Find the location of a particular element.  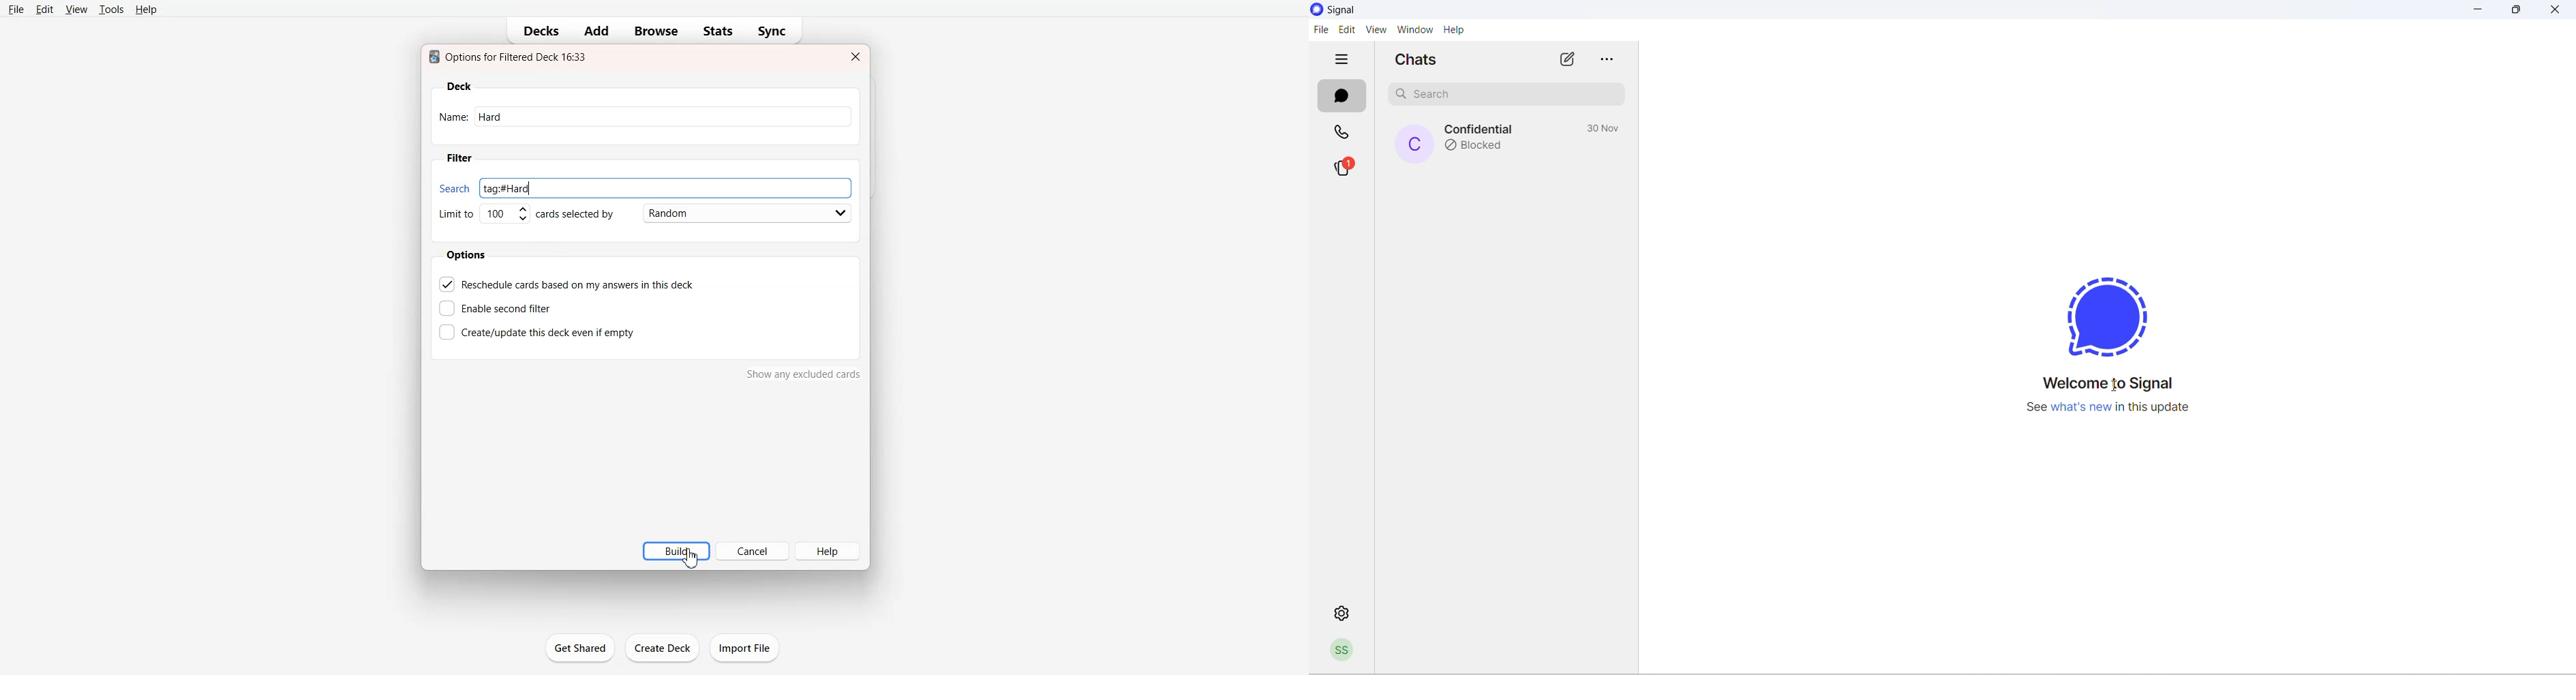

close is located at coordinates (2560, 11).